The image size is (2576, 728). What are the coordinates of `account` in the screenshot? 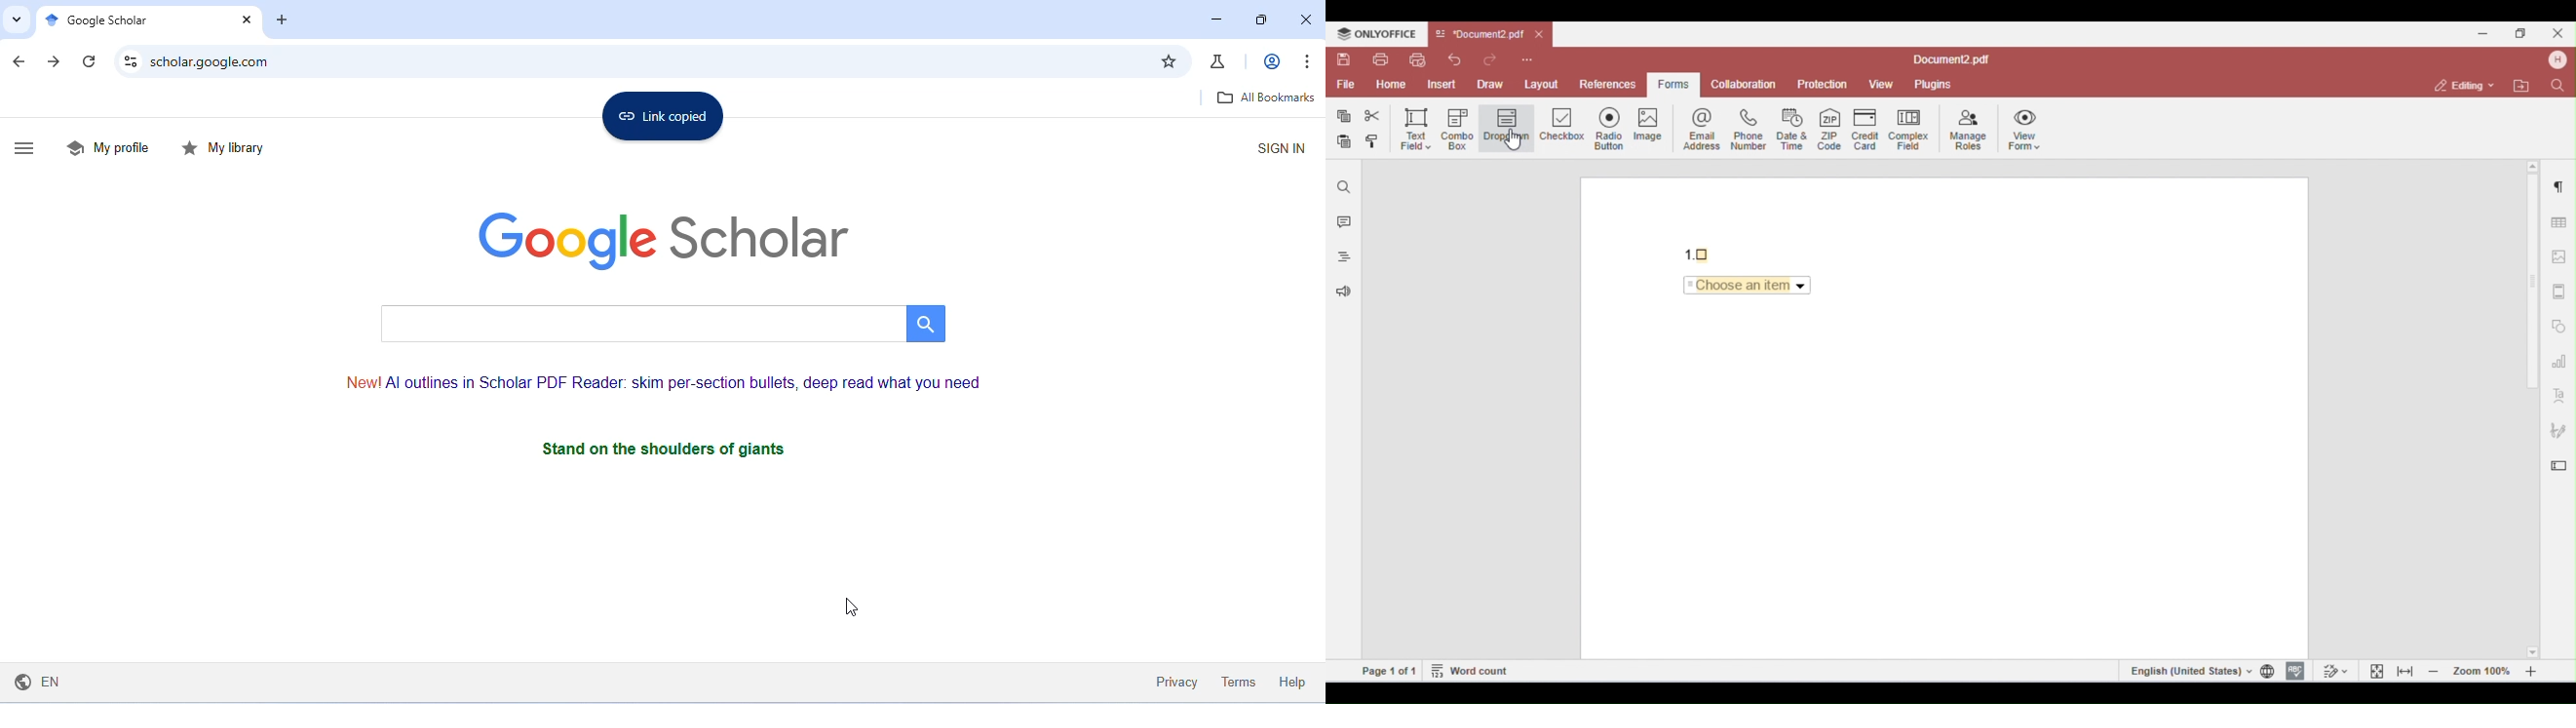 It's located at (1269, 59).